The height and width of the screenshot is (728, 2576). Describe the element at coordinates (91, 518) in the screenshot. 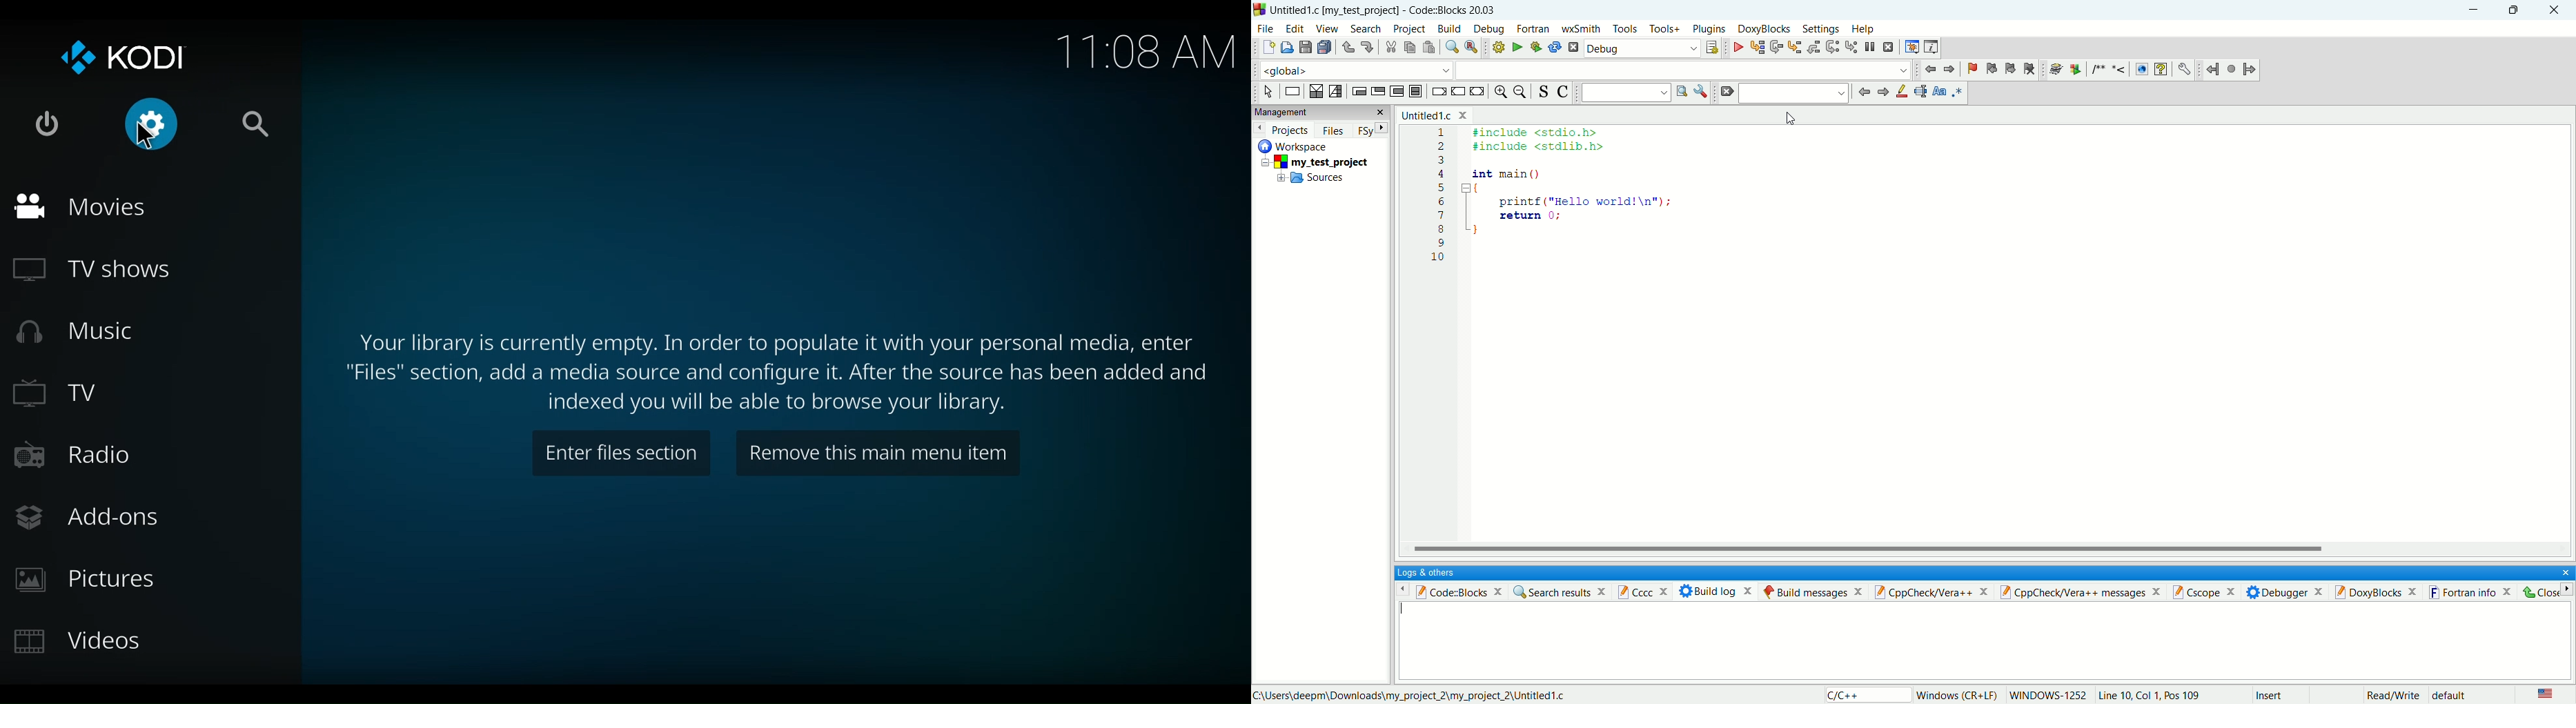

I see `Add-ons` at that location.